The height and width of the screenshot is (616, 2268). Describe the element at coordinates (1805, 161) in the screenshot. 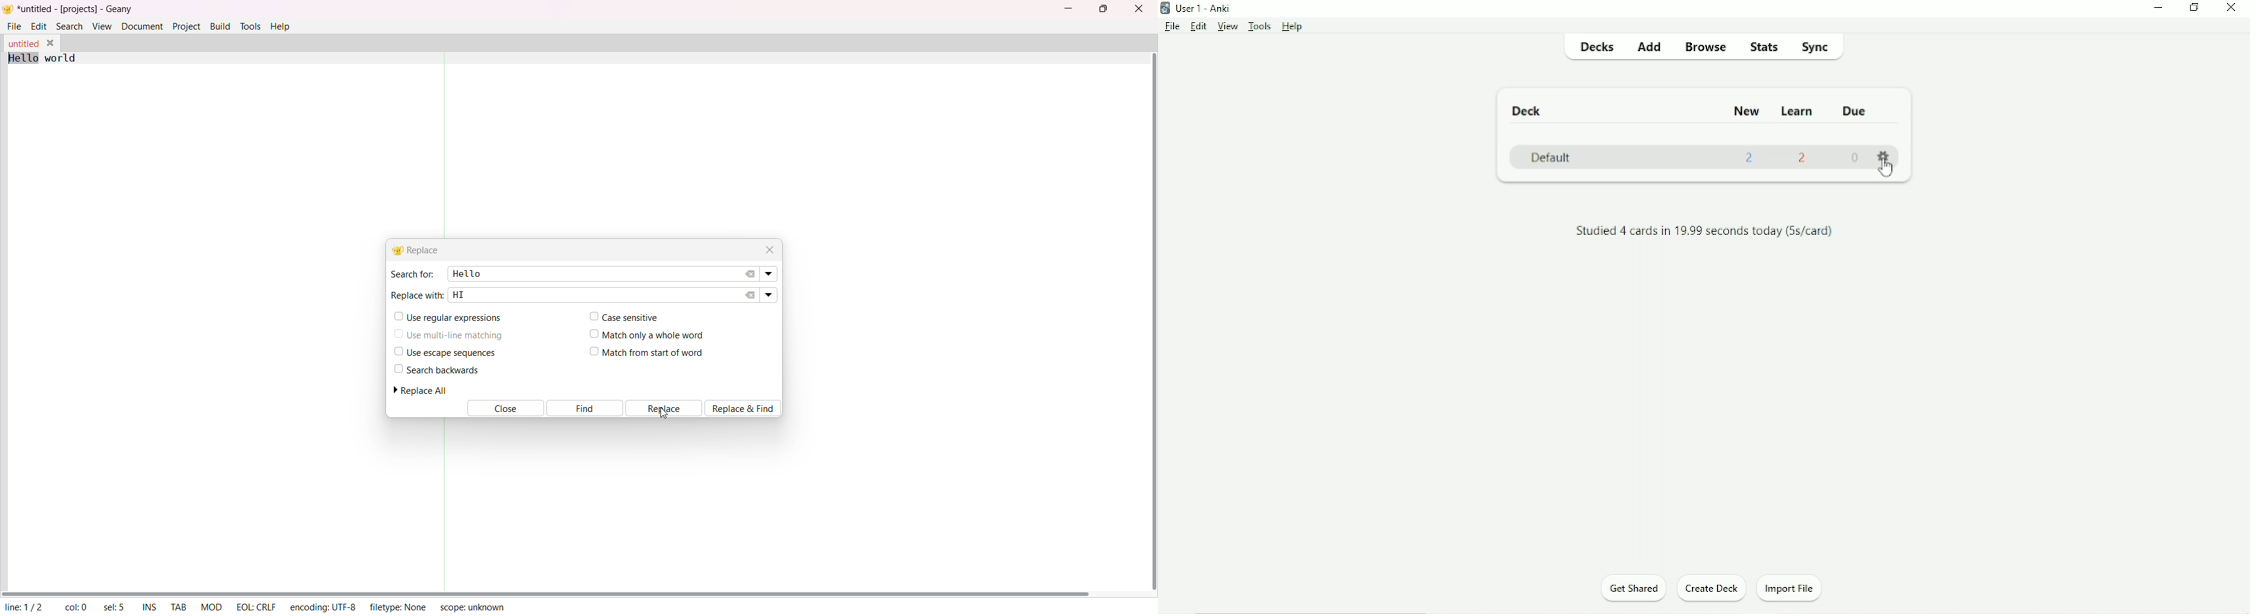

I see `2` at that location.